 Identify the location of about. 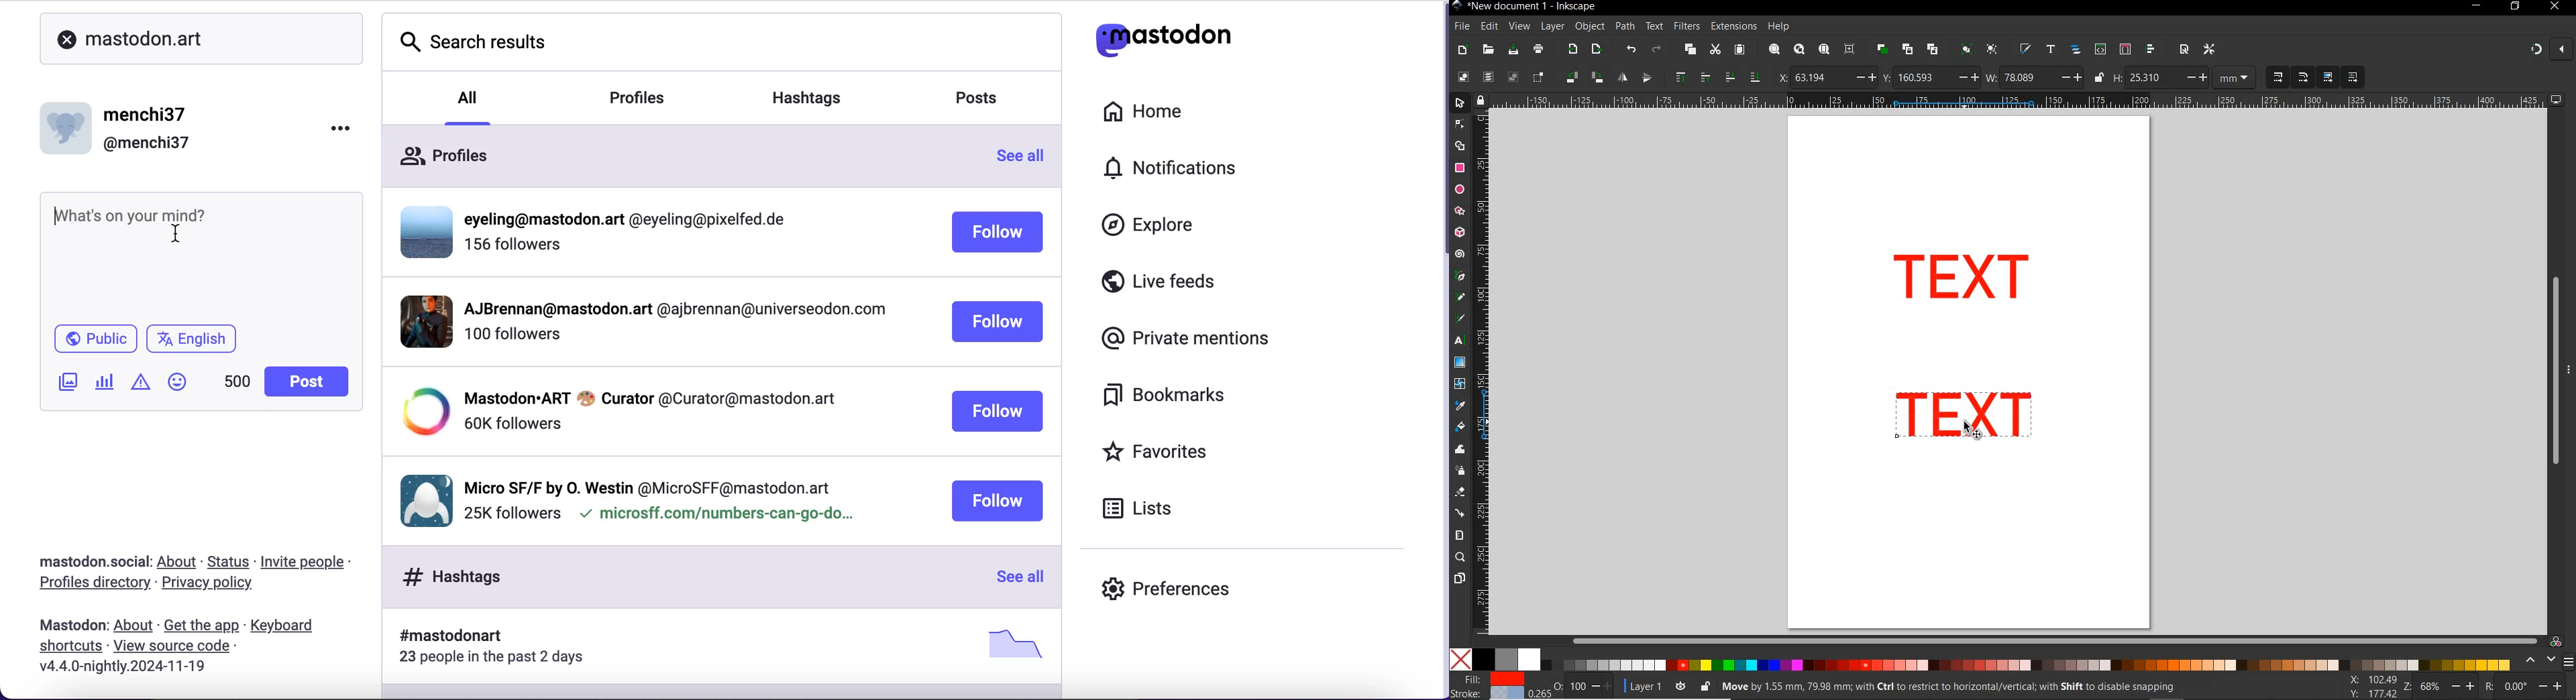
(177, 560).